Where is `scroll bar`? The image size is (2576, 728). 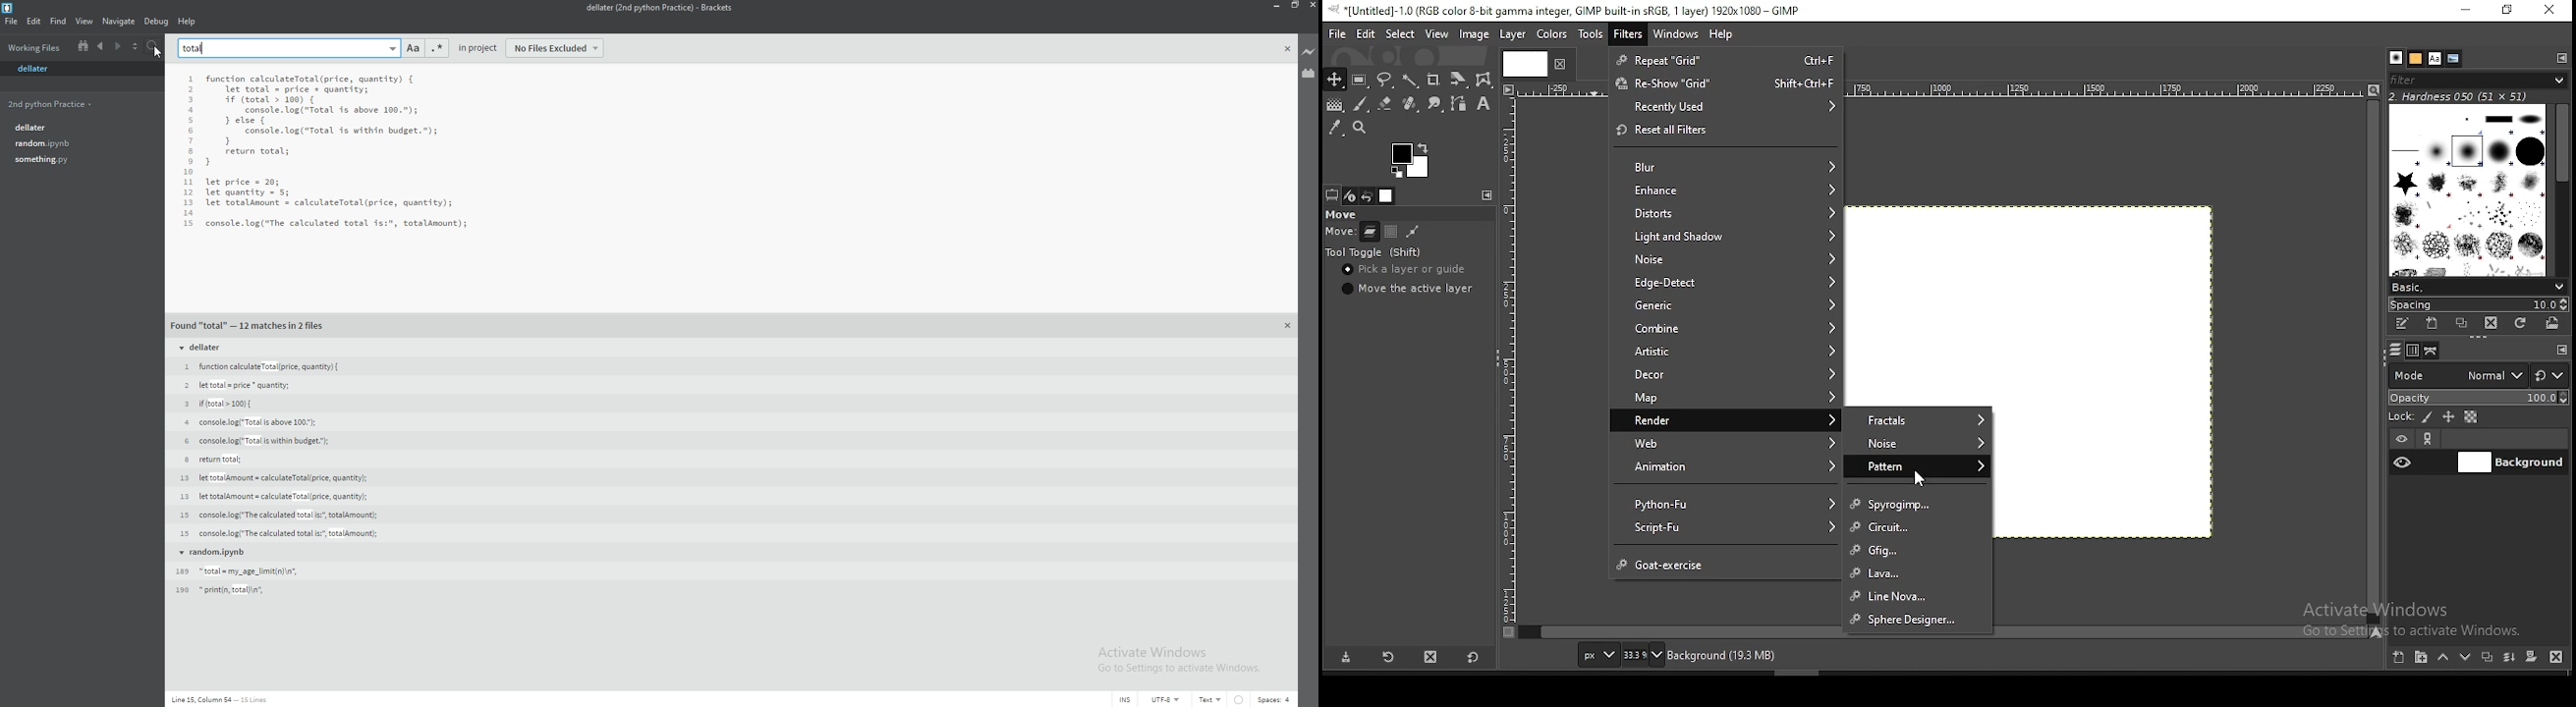
scroll bar is located at coordinates (2562, 190).